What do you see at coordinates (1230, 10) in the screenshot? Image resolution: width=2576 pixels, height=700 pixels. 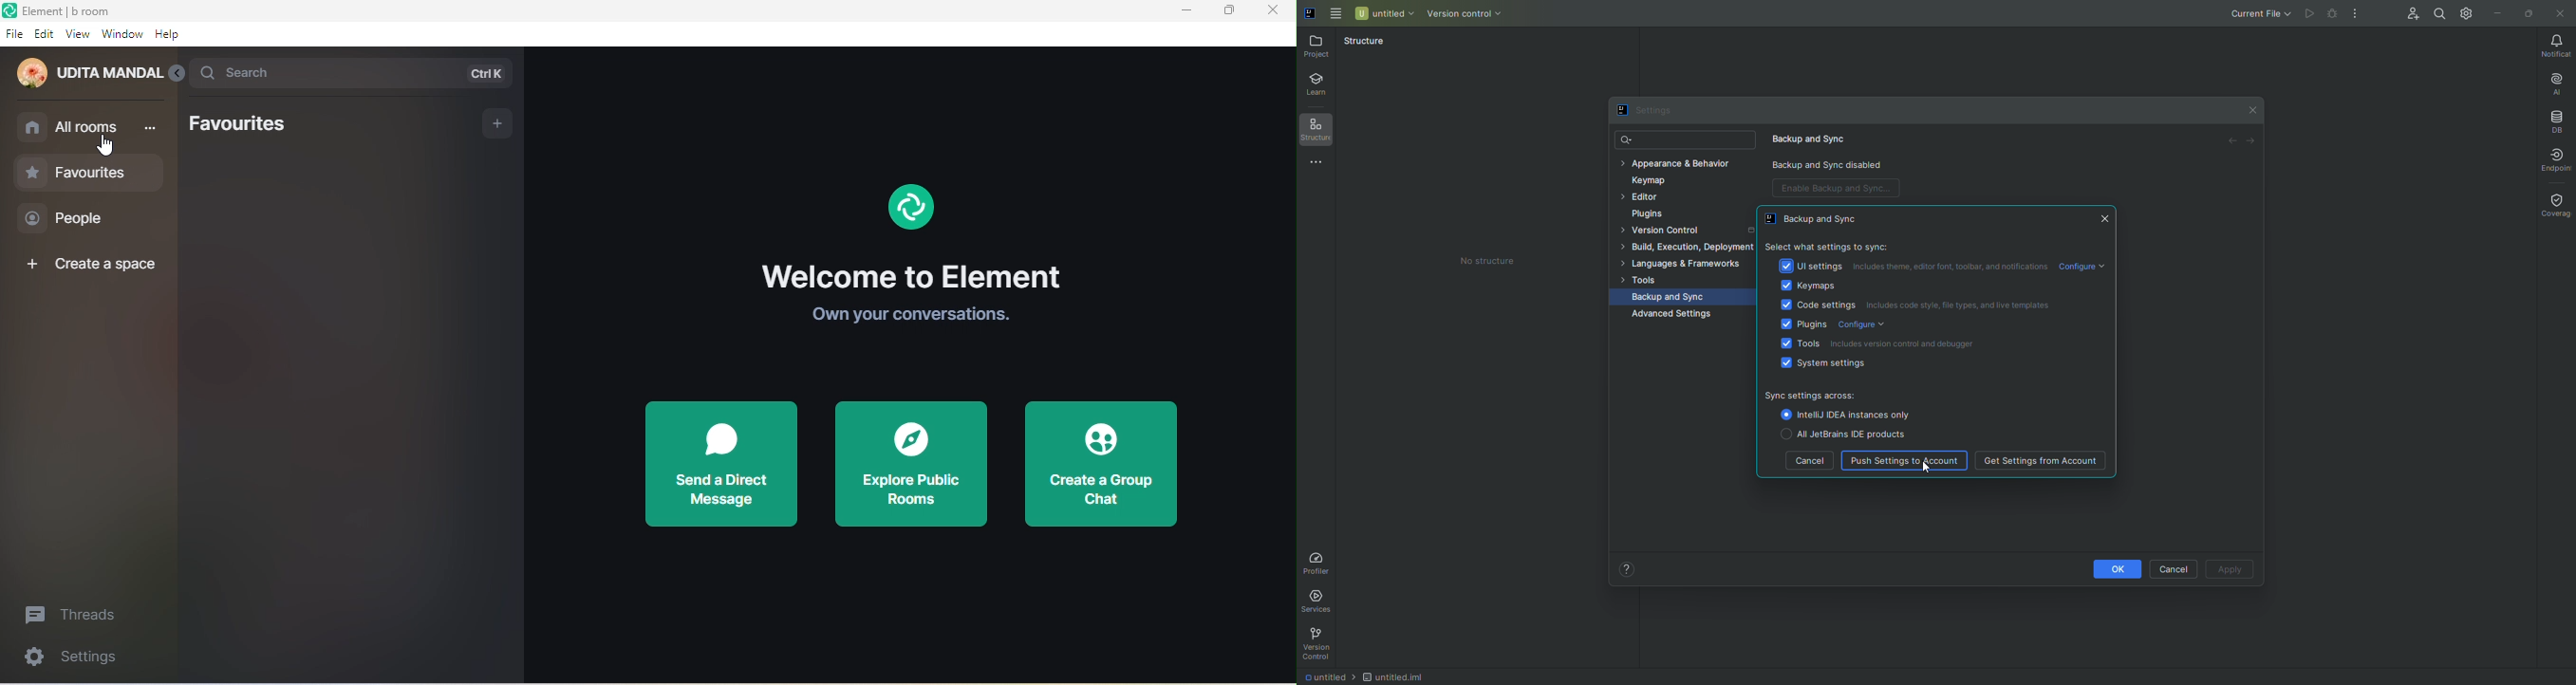 I see `maximize` at bounding box center [1230, 10].